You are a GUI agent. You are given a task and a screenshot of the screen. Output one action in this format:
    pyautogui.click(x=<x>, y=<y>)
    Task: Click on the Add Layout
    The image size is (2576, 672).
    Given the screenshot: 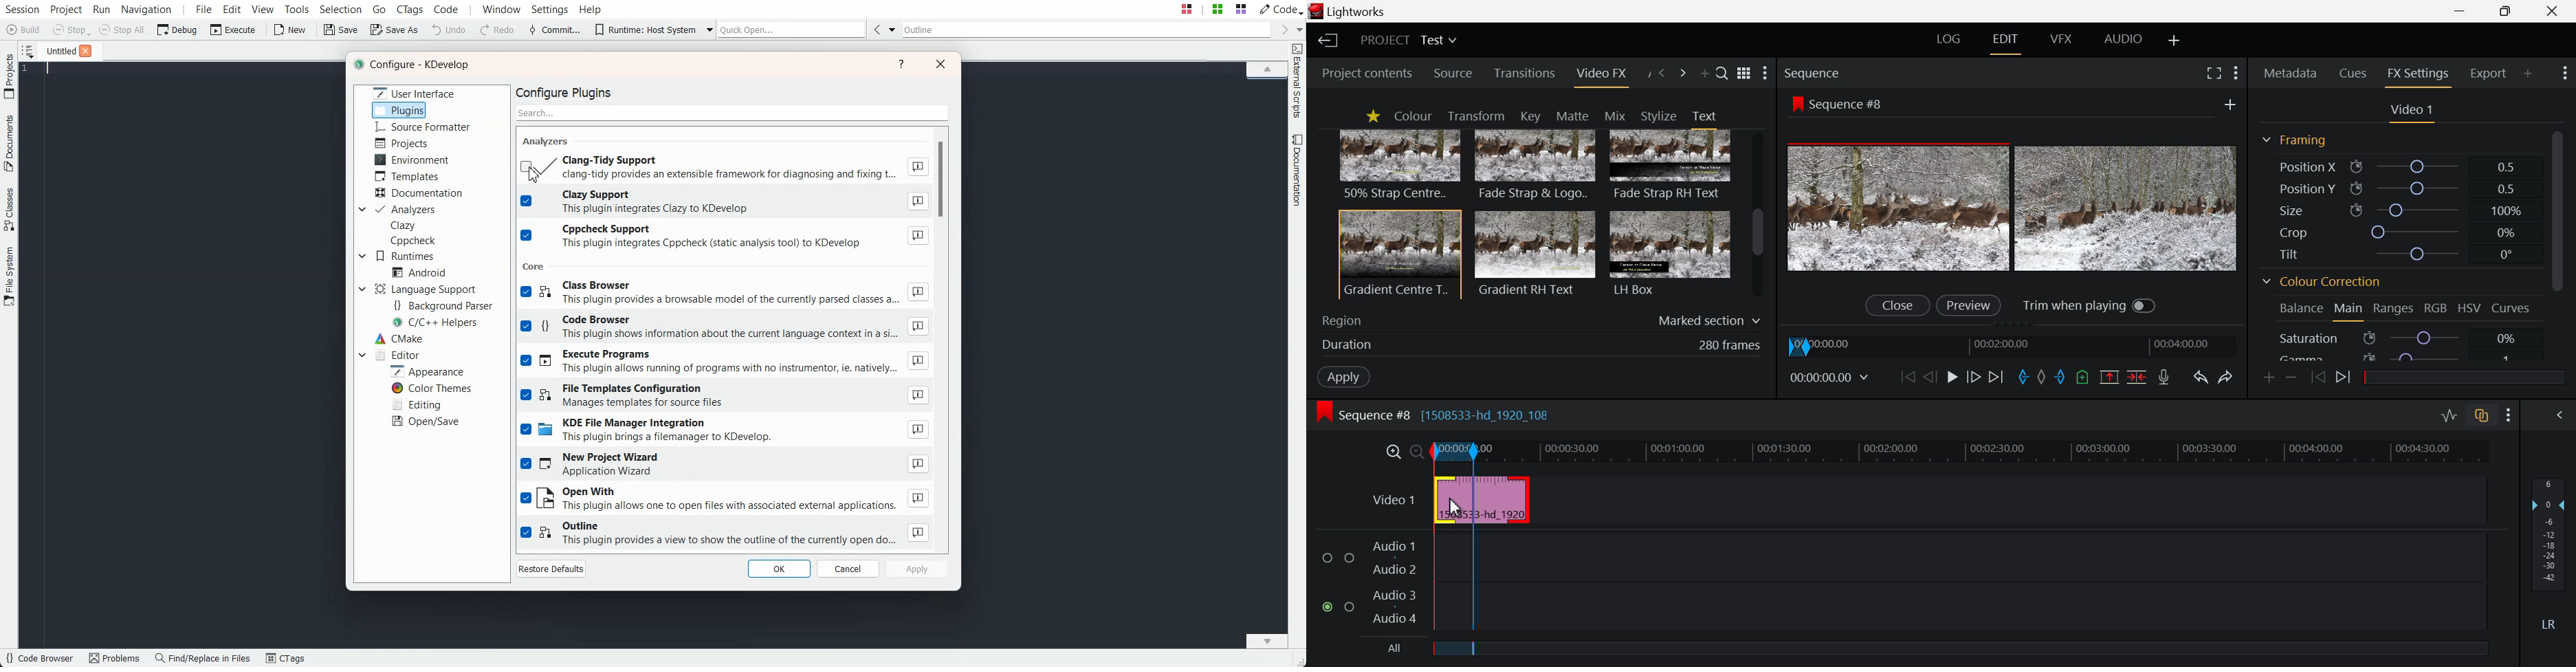 What is the action you would take?
    pyautogui.click(x=2176, y=40)
    